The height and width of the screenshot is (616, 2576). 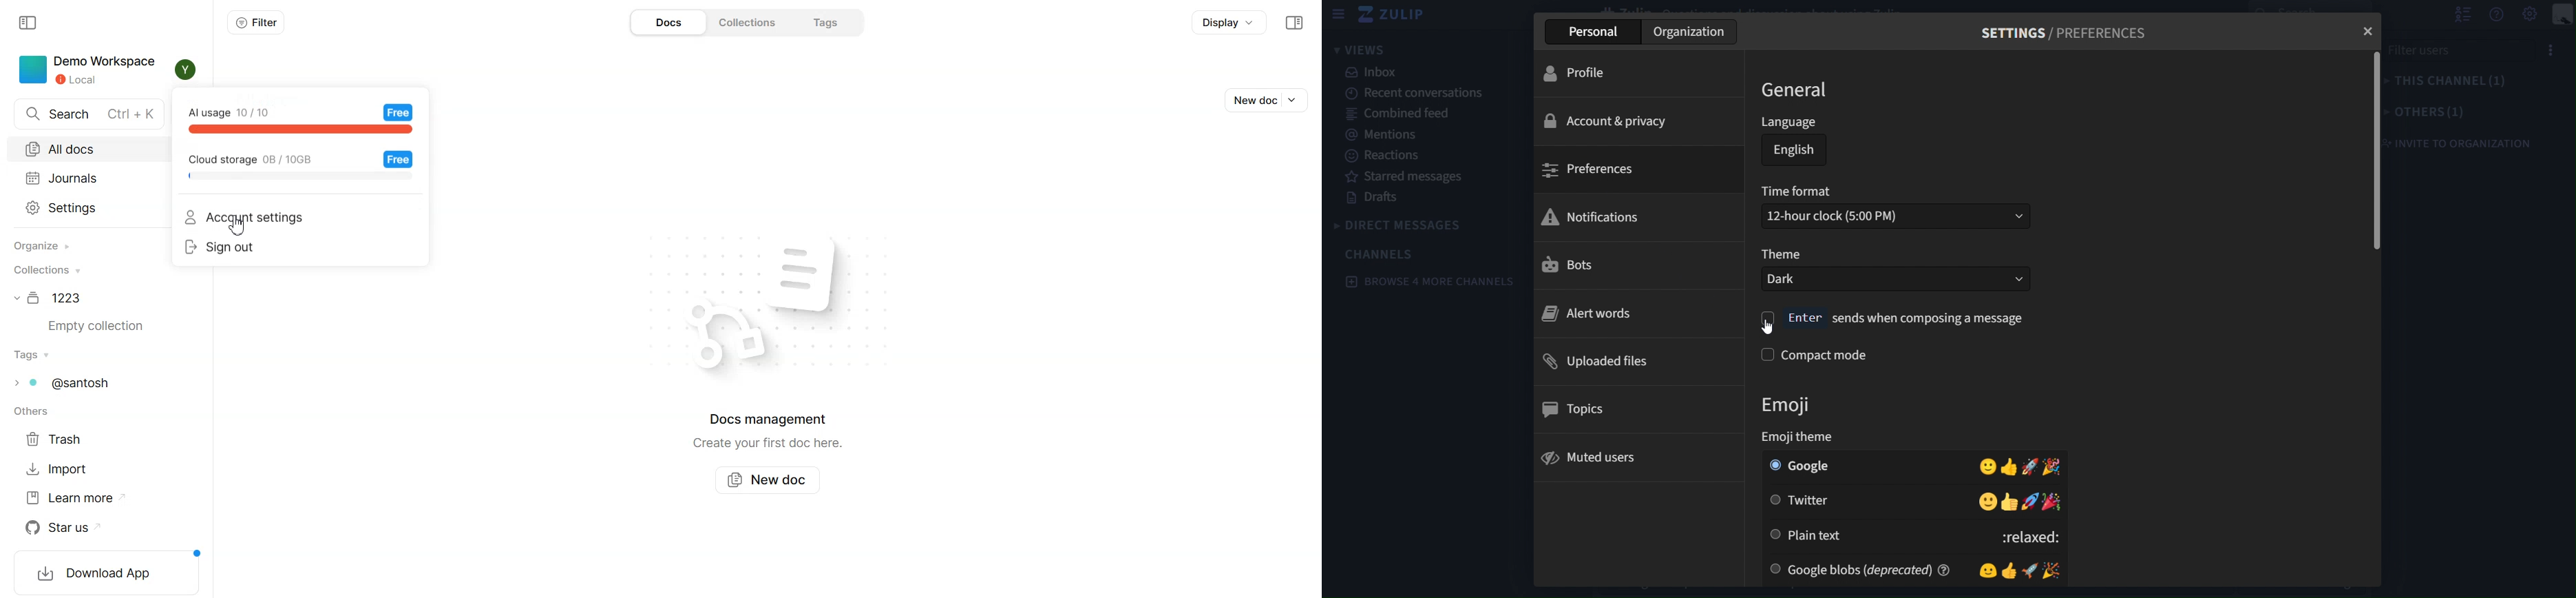 What do you see at coordinates (1774, 500) in the screenshot?
I see `Checkbox` at bounding box center [1774, 500].